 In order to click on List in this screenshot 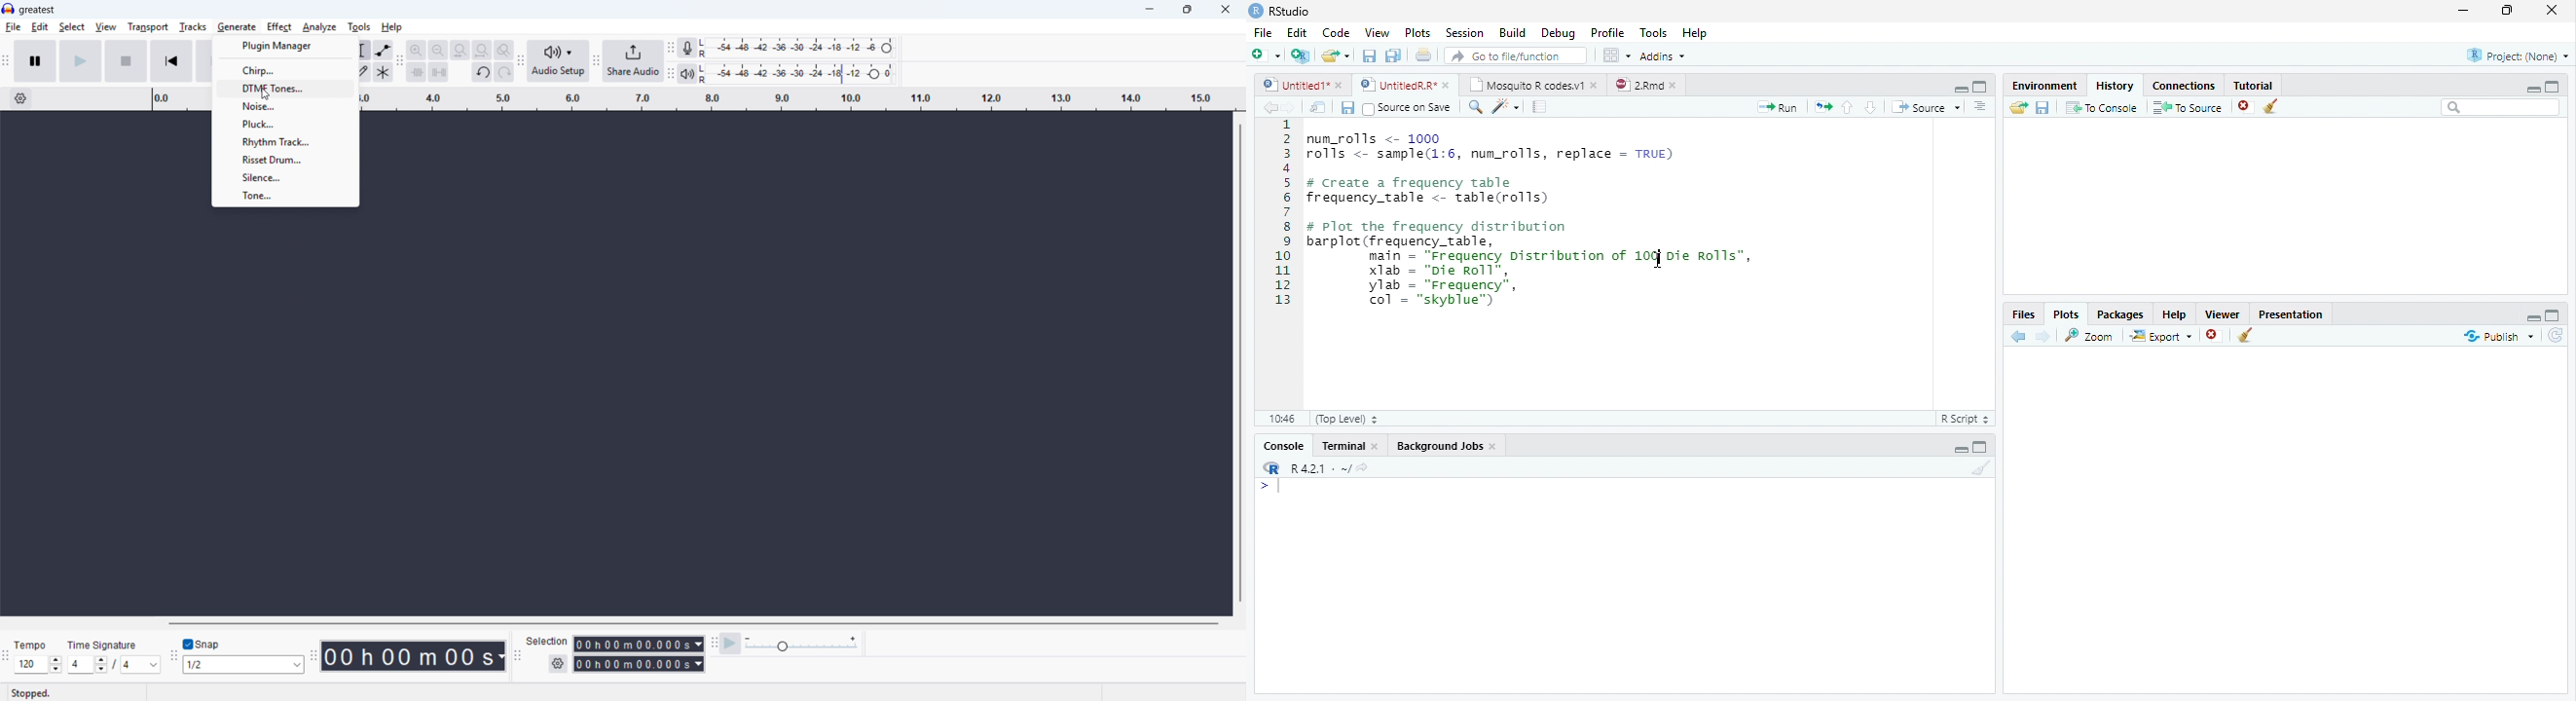, I will do `click(1982, 108)`.